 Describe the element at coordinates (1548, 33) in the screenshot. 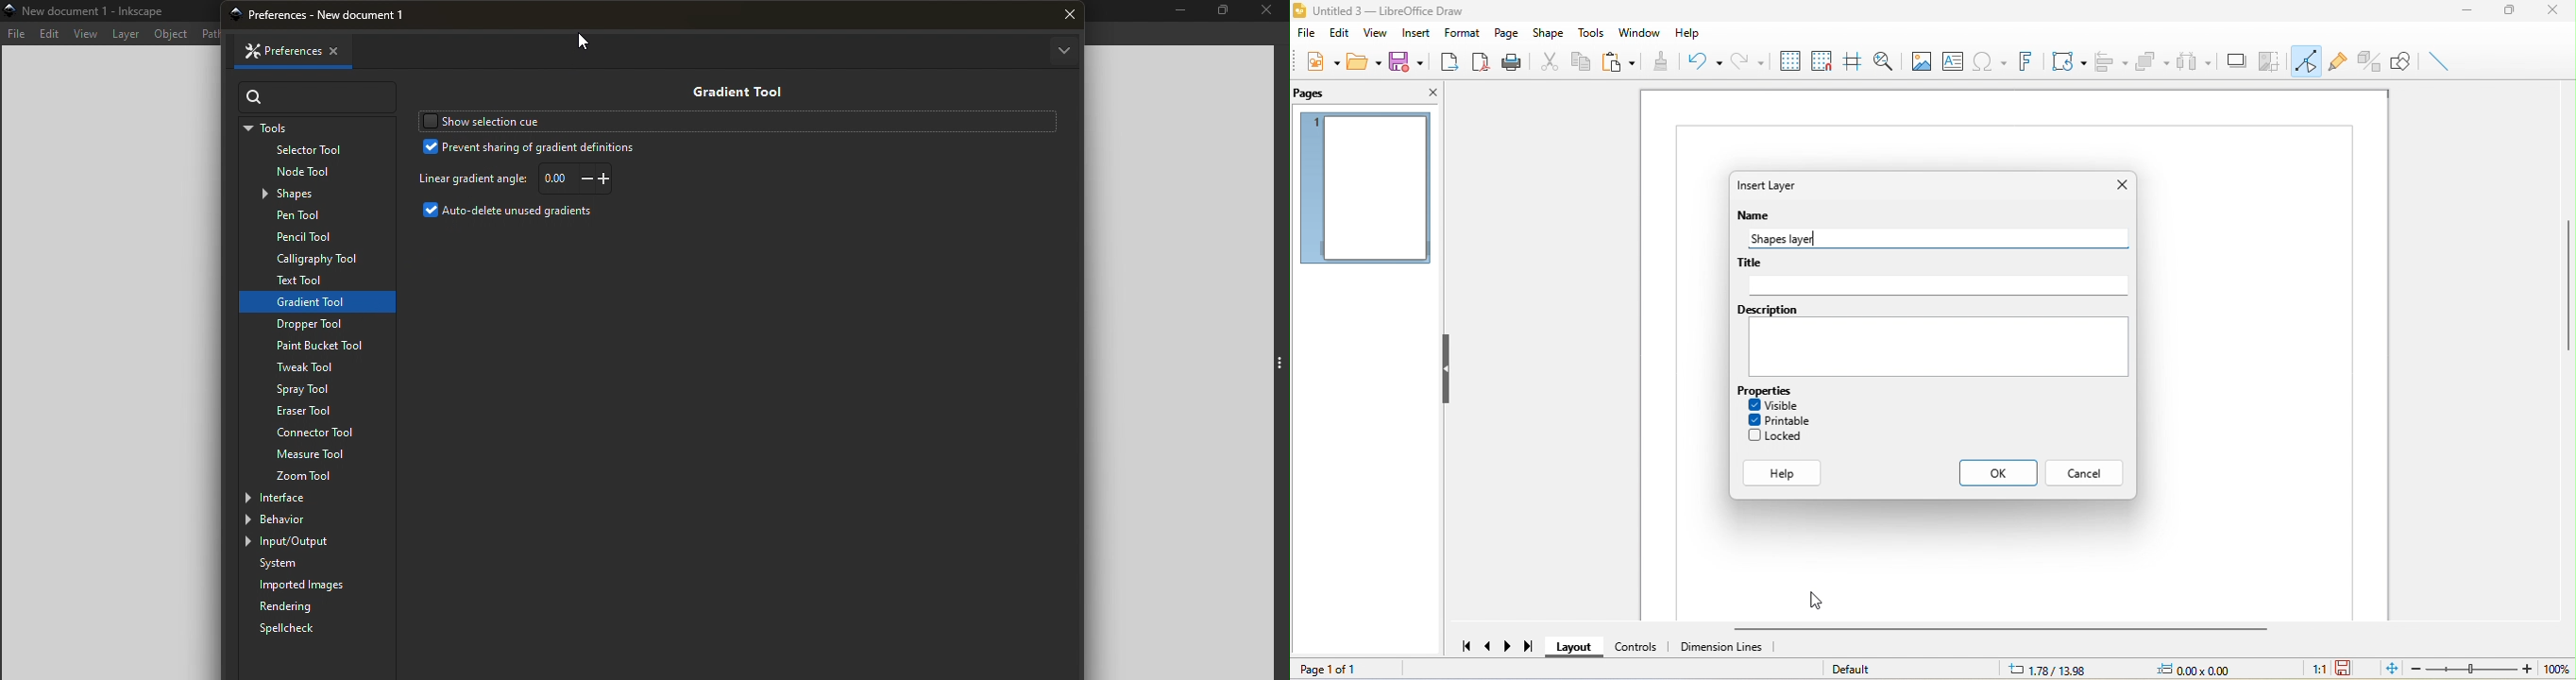

I see `shape` at that location.